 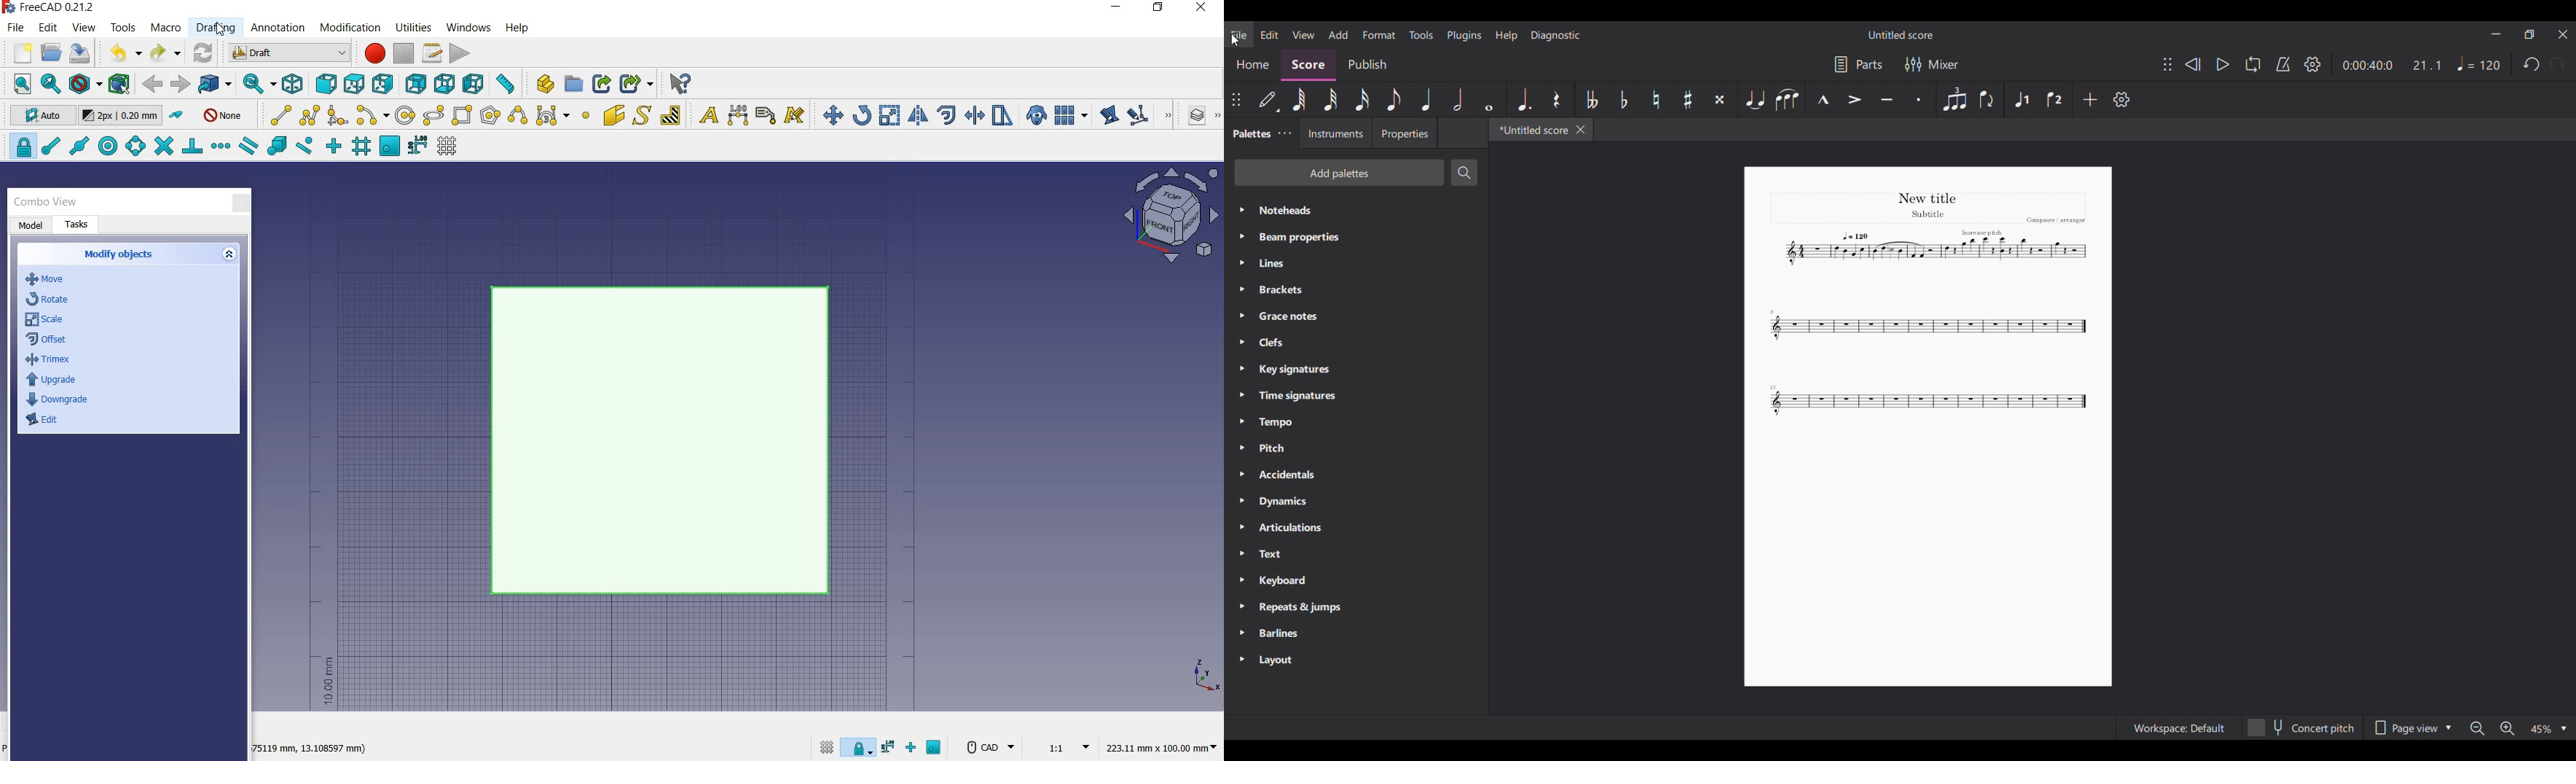 I want to click on snap perpendicullar, so click(x=192, y=146).